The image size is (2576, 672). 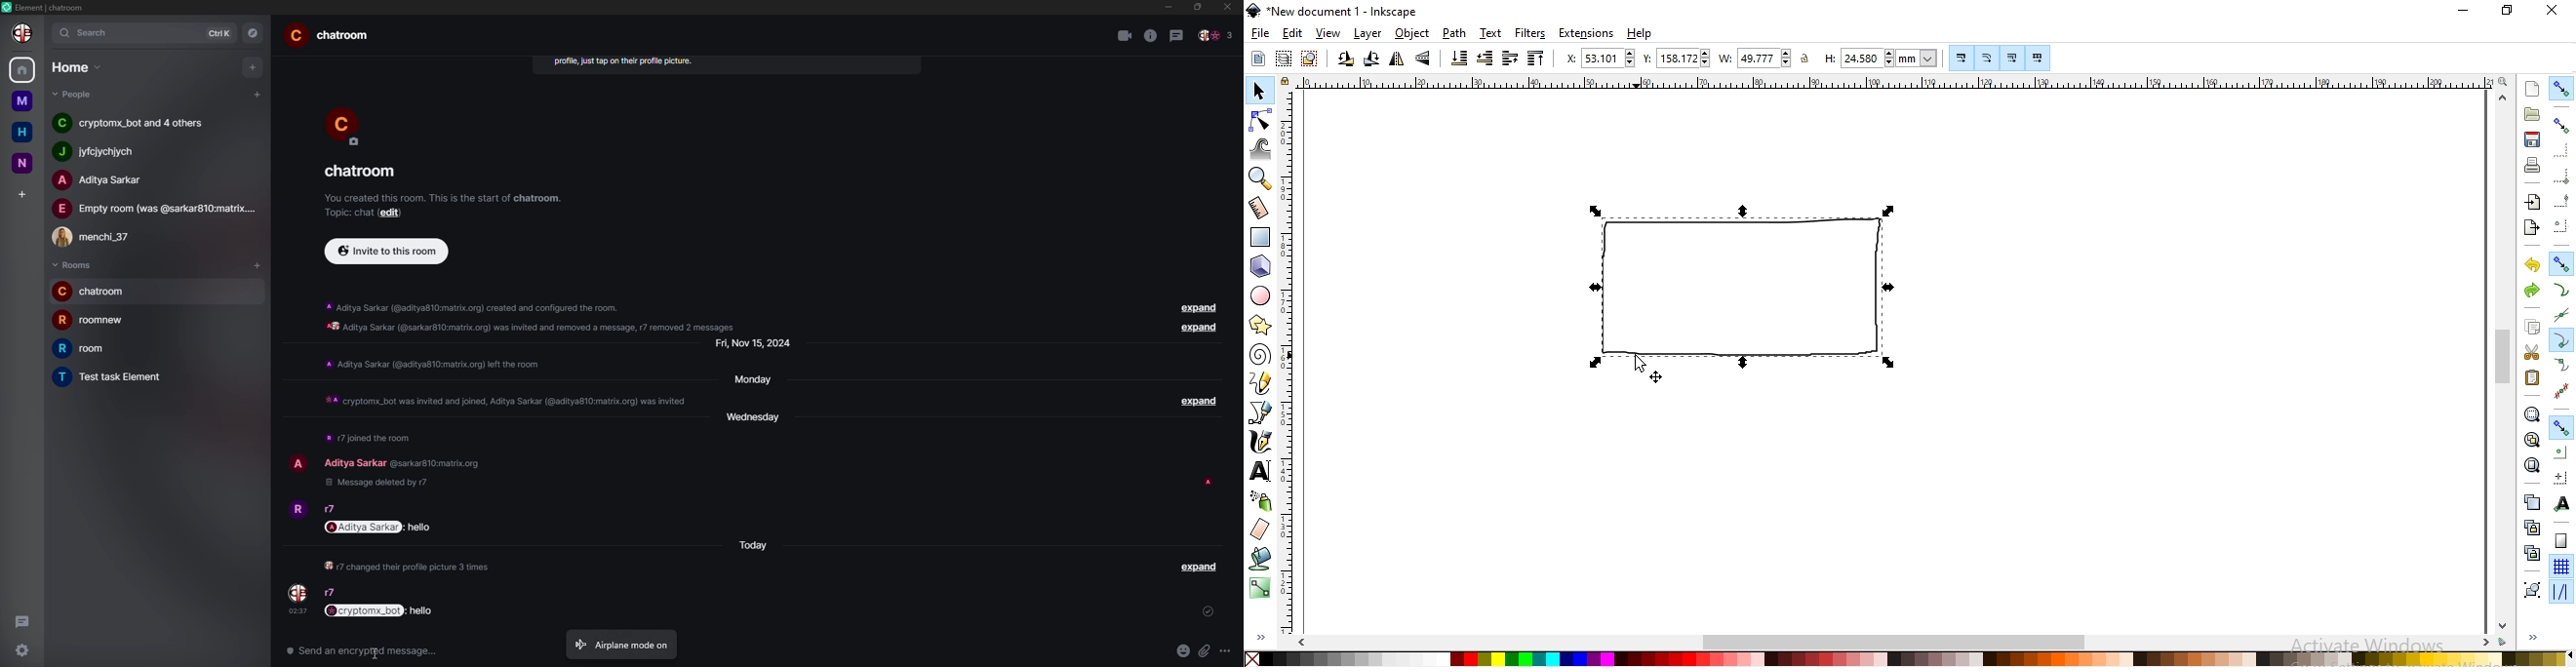 What do you see at coordinates (1598, 58) in the screenshot?
I see `horizontal coordinate of selection` at bounding box center [1598, 58].